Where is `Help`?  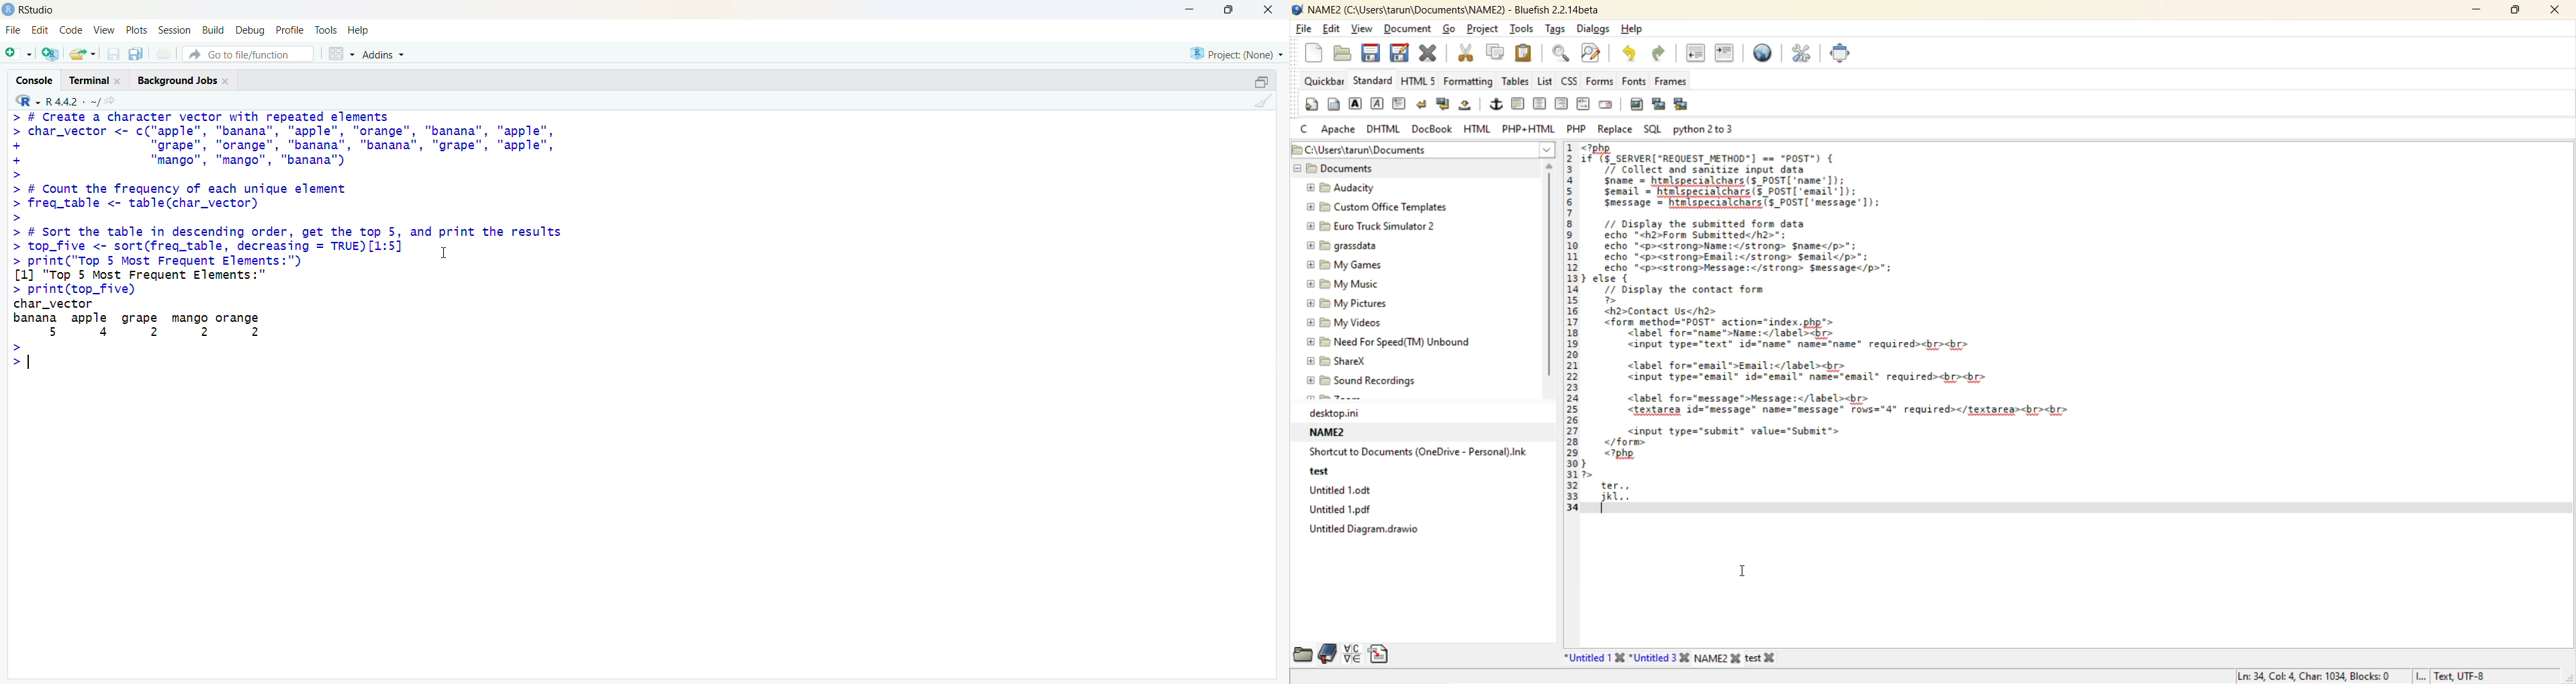
Help is located at coordinates (363, 32).